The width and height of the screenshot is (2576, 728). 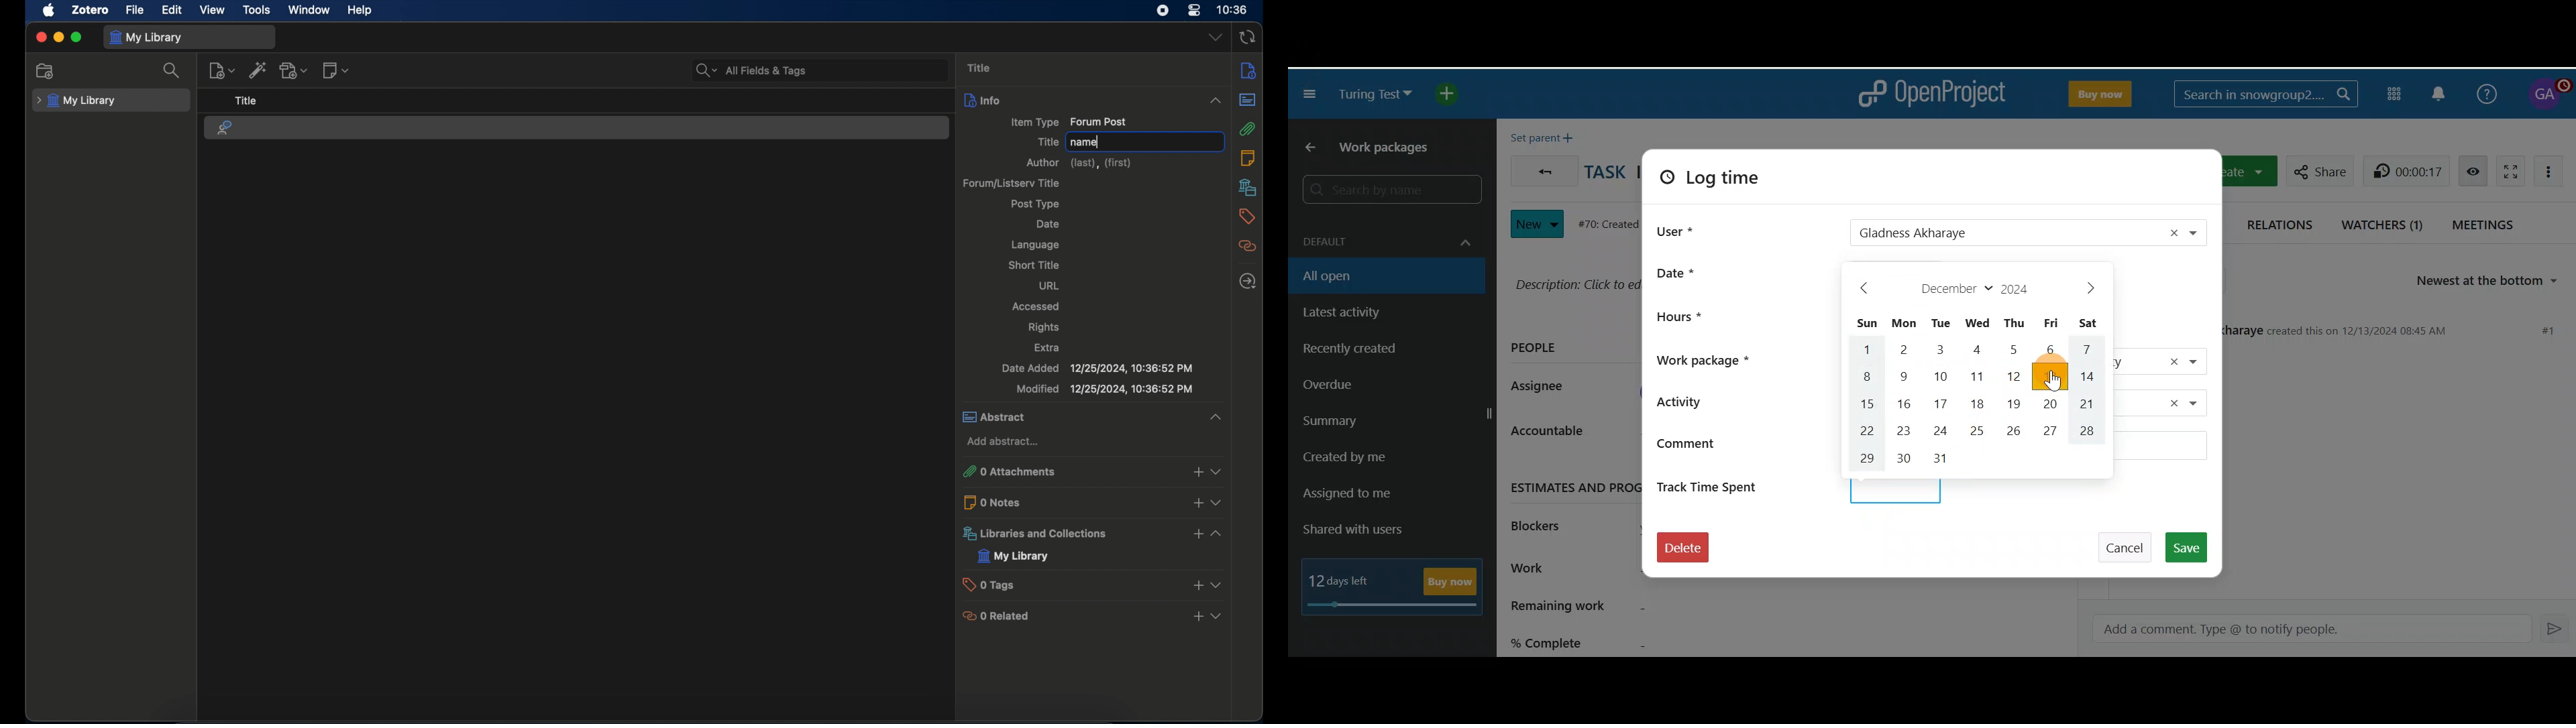 I want to click on file, so click(x=136, y=10).